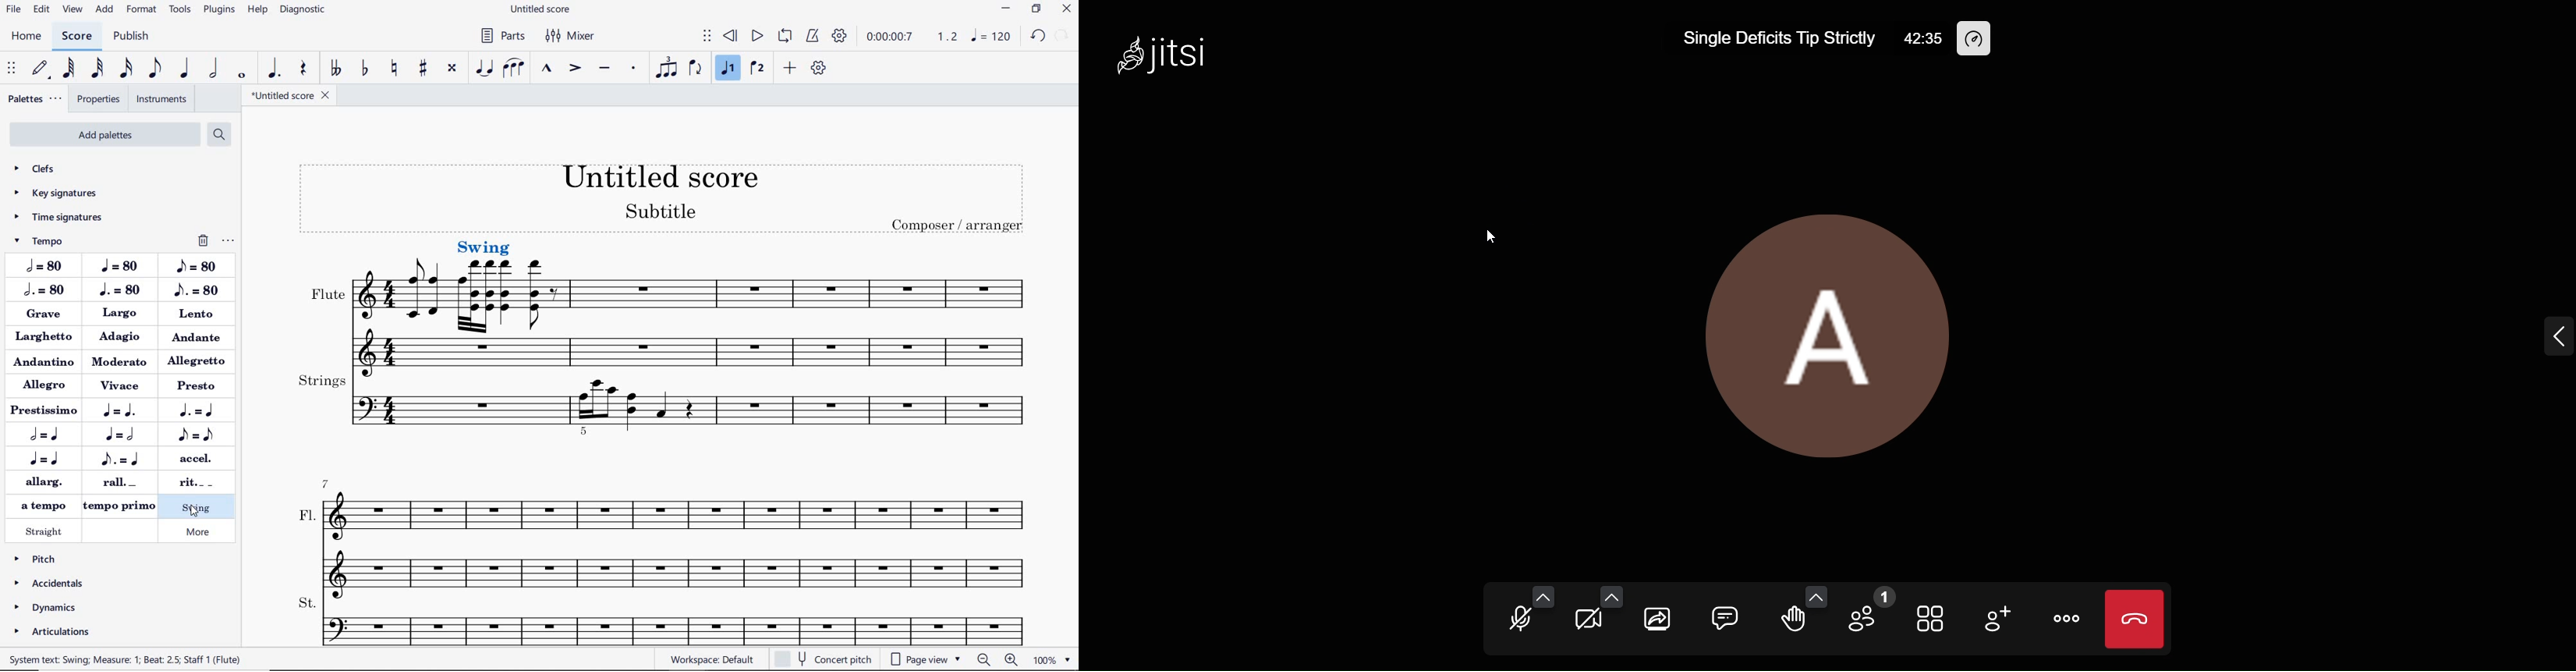 This screenshot has height=672, width=2576. What do you see at coordinates (365, 69) in the screenshot?
I see `TOGGLE FLAT` at bounding box center [365, 69].